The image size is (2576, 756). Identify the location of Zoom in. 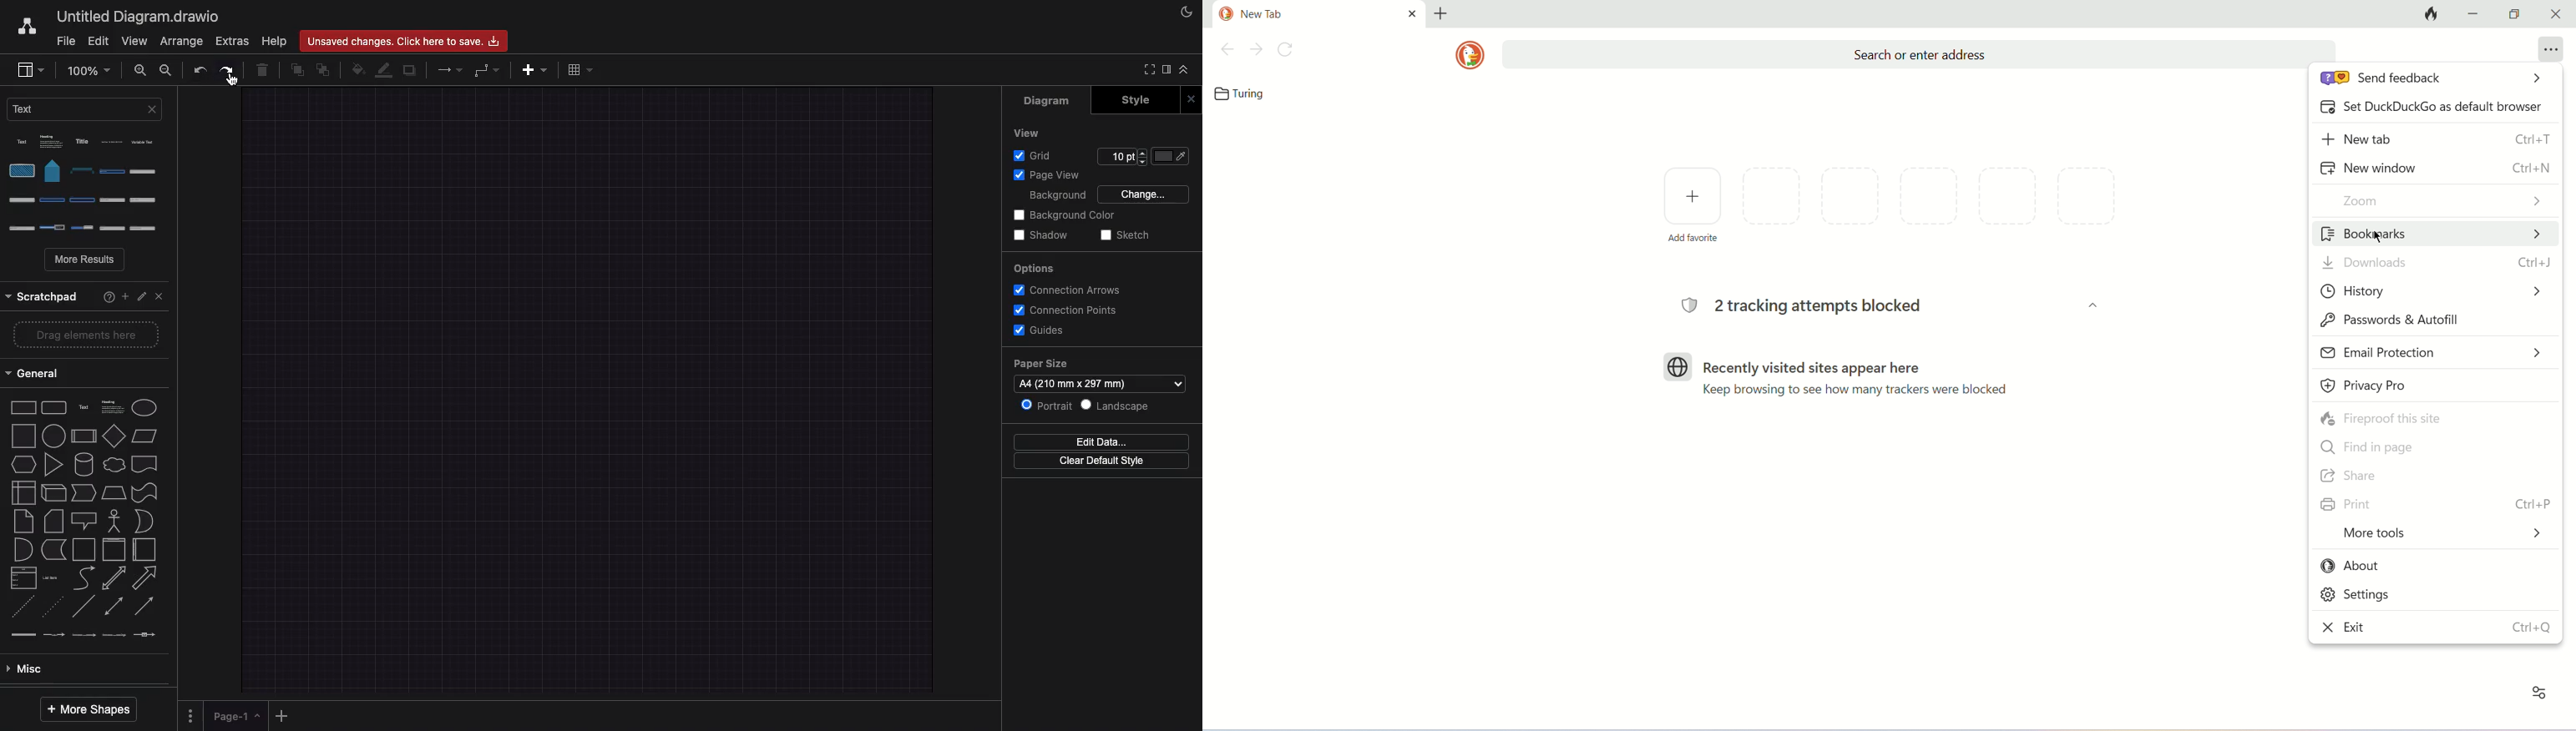
(141, 73).